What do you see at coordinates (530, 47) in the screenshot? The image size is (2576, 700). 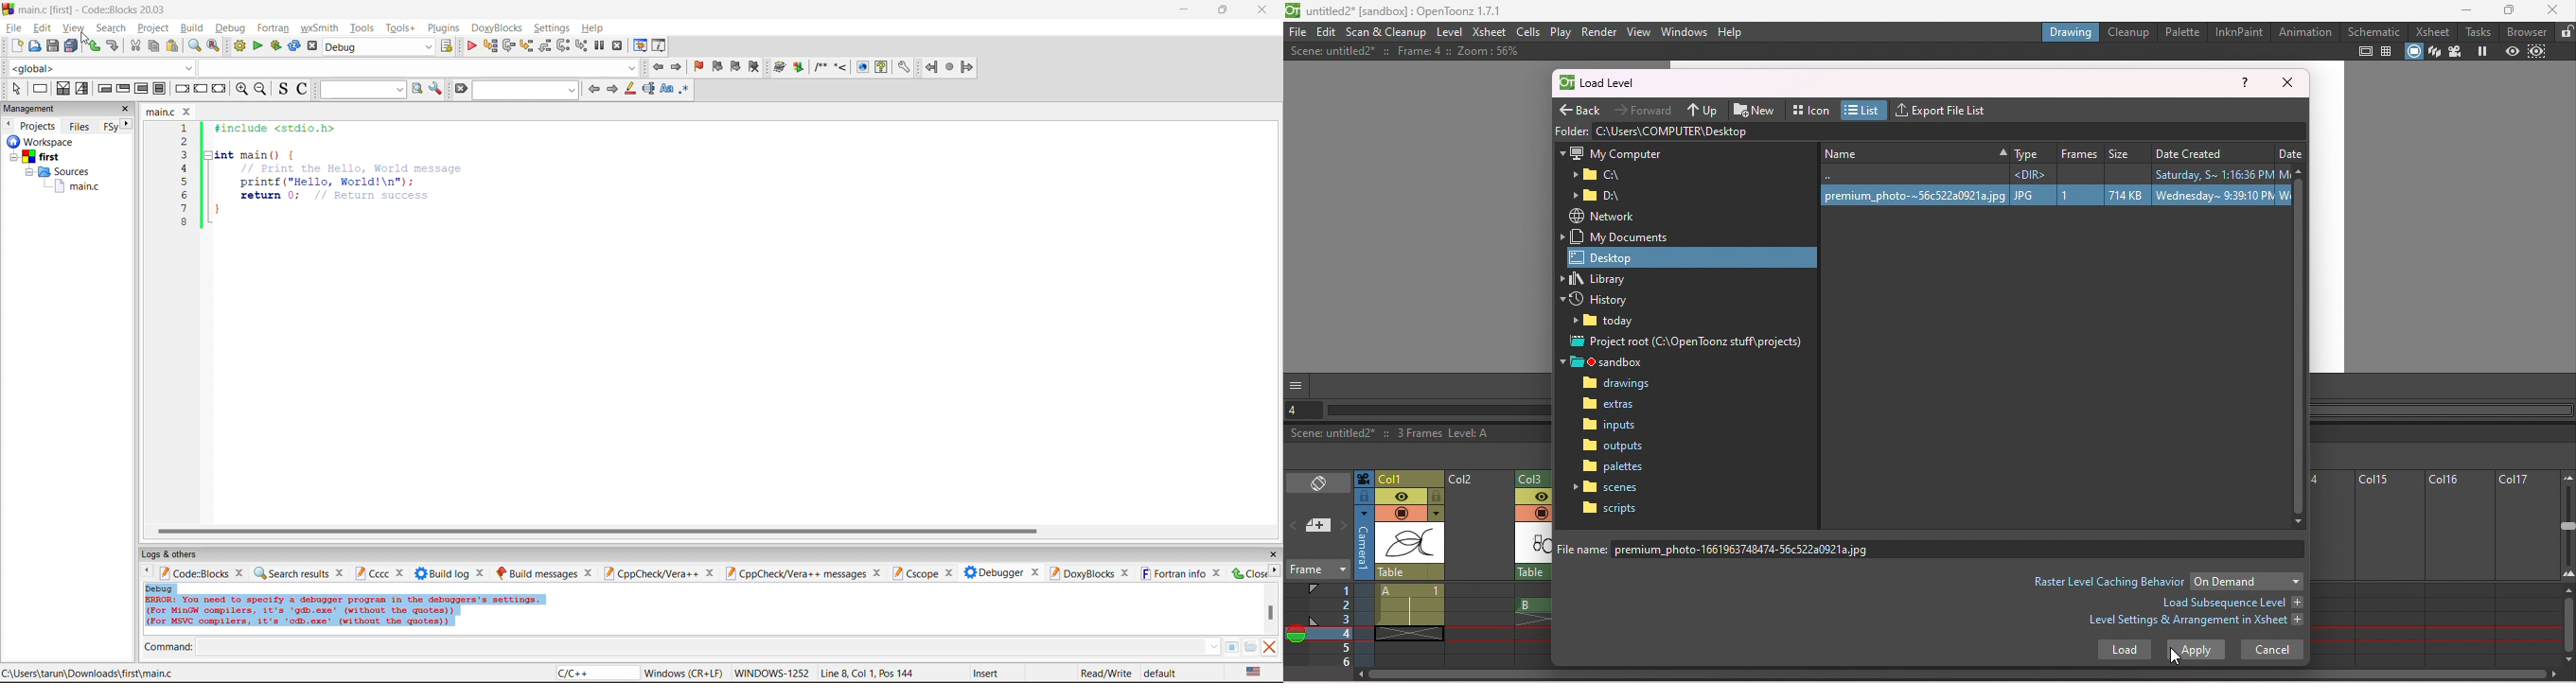 I see `step into` at bounding box center [530, 47].